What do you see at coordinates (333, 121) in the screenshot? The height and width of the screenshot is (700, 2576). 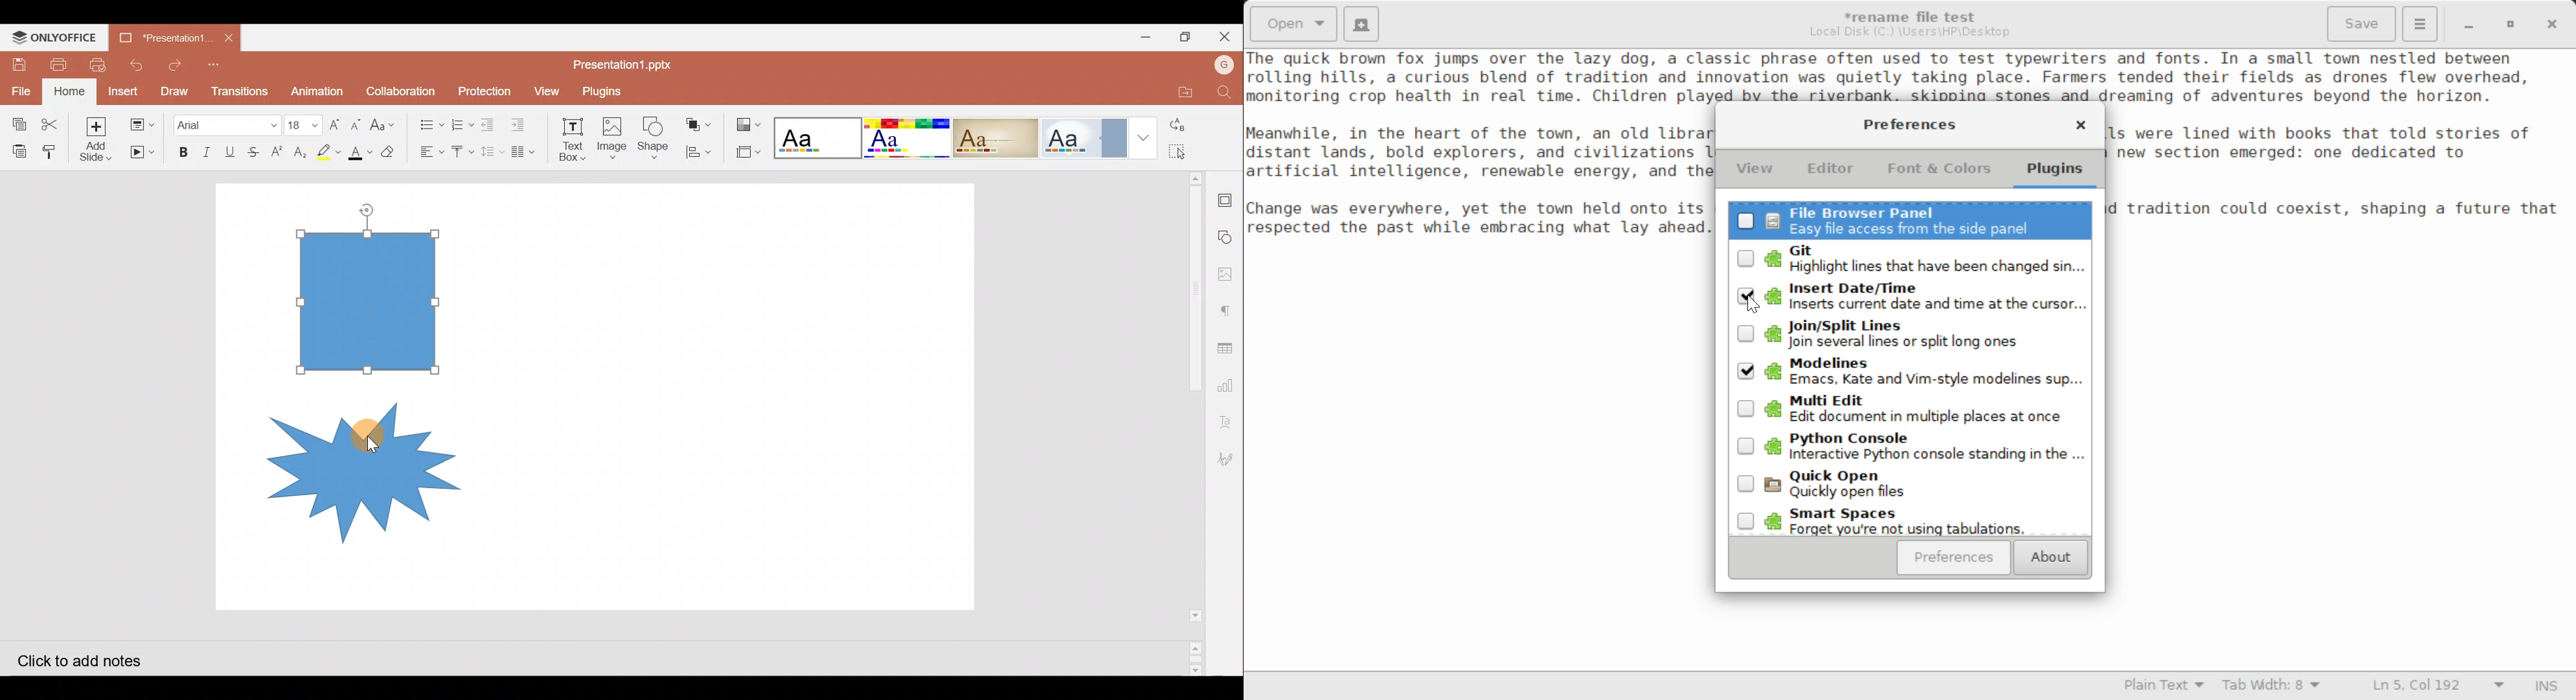 I see `Increase font size` at bounding box center [333, 121].